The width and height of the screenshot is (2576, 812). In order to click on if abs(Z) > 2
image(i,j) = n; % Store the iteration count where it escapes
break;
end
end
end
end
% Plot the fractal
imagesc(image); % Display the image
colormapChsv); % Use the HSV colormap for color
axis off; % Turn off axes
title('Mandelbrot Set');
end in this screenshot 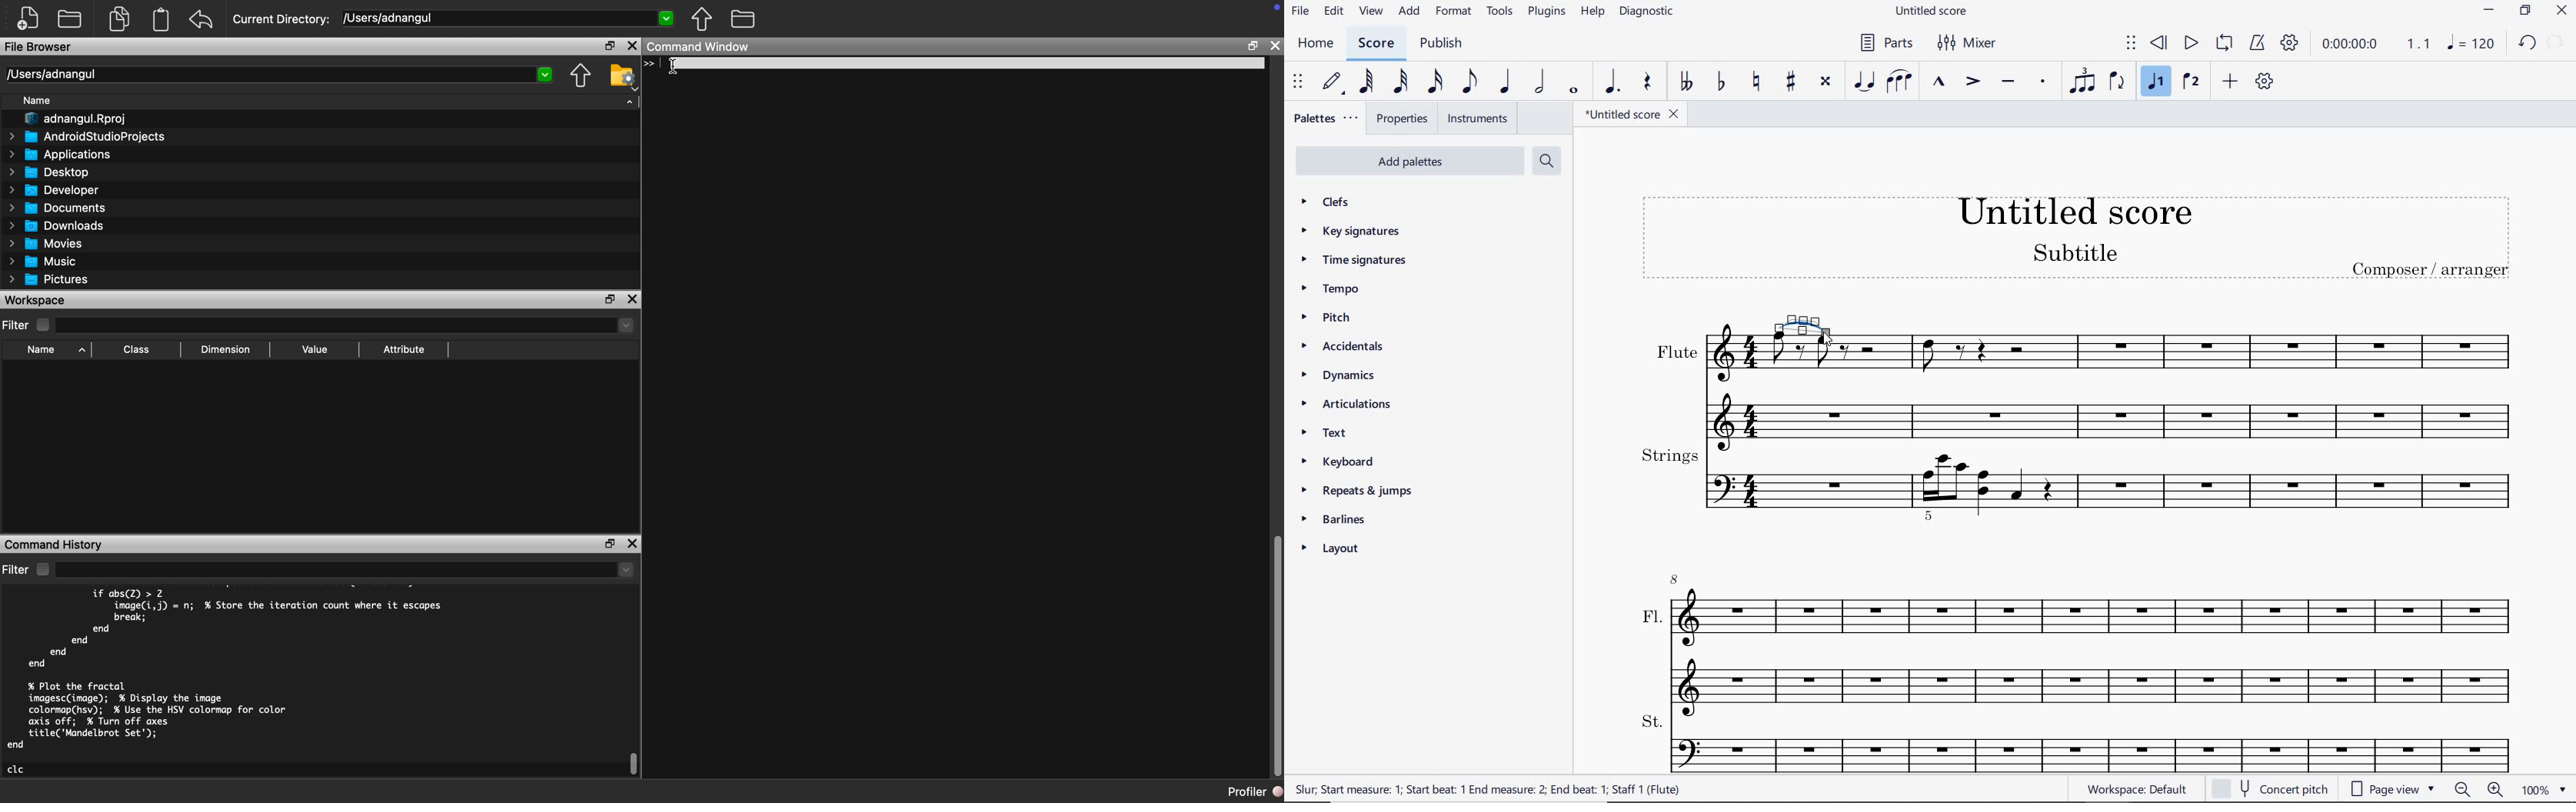, I will do `click(229, 669)`.